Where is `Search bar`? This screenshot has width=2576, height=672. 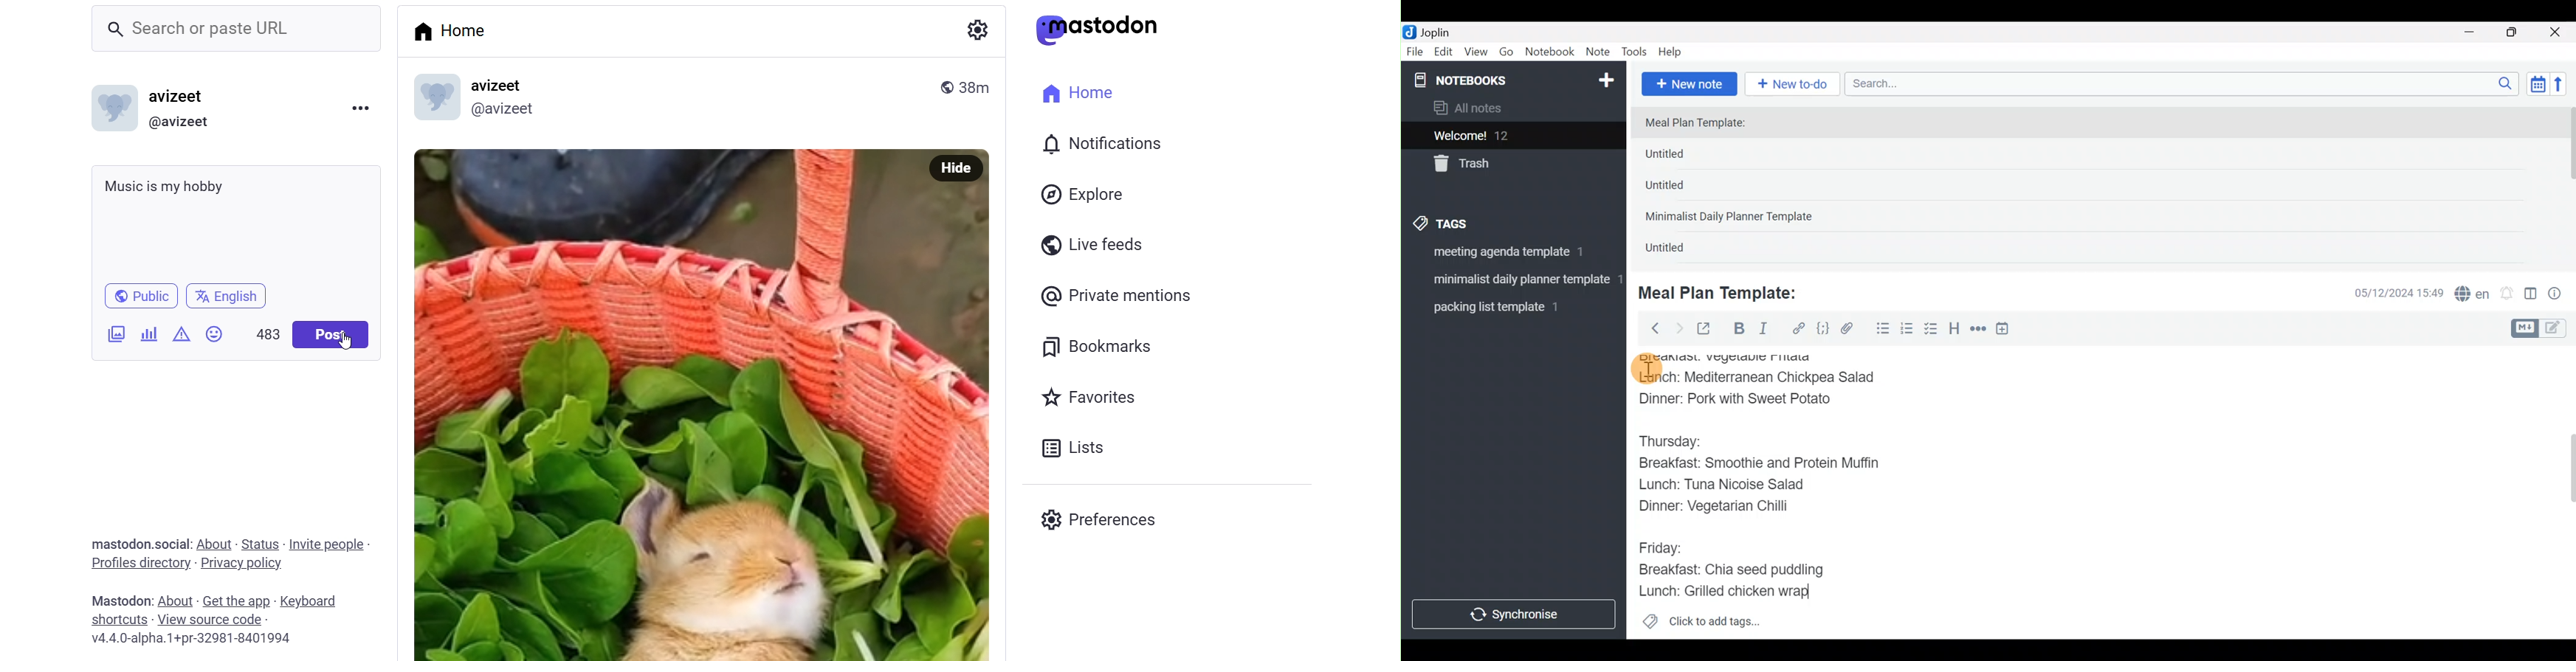 Search bar is located at coordinates (2185, 82).